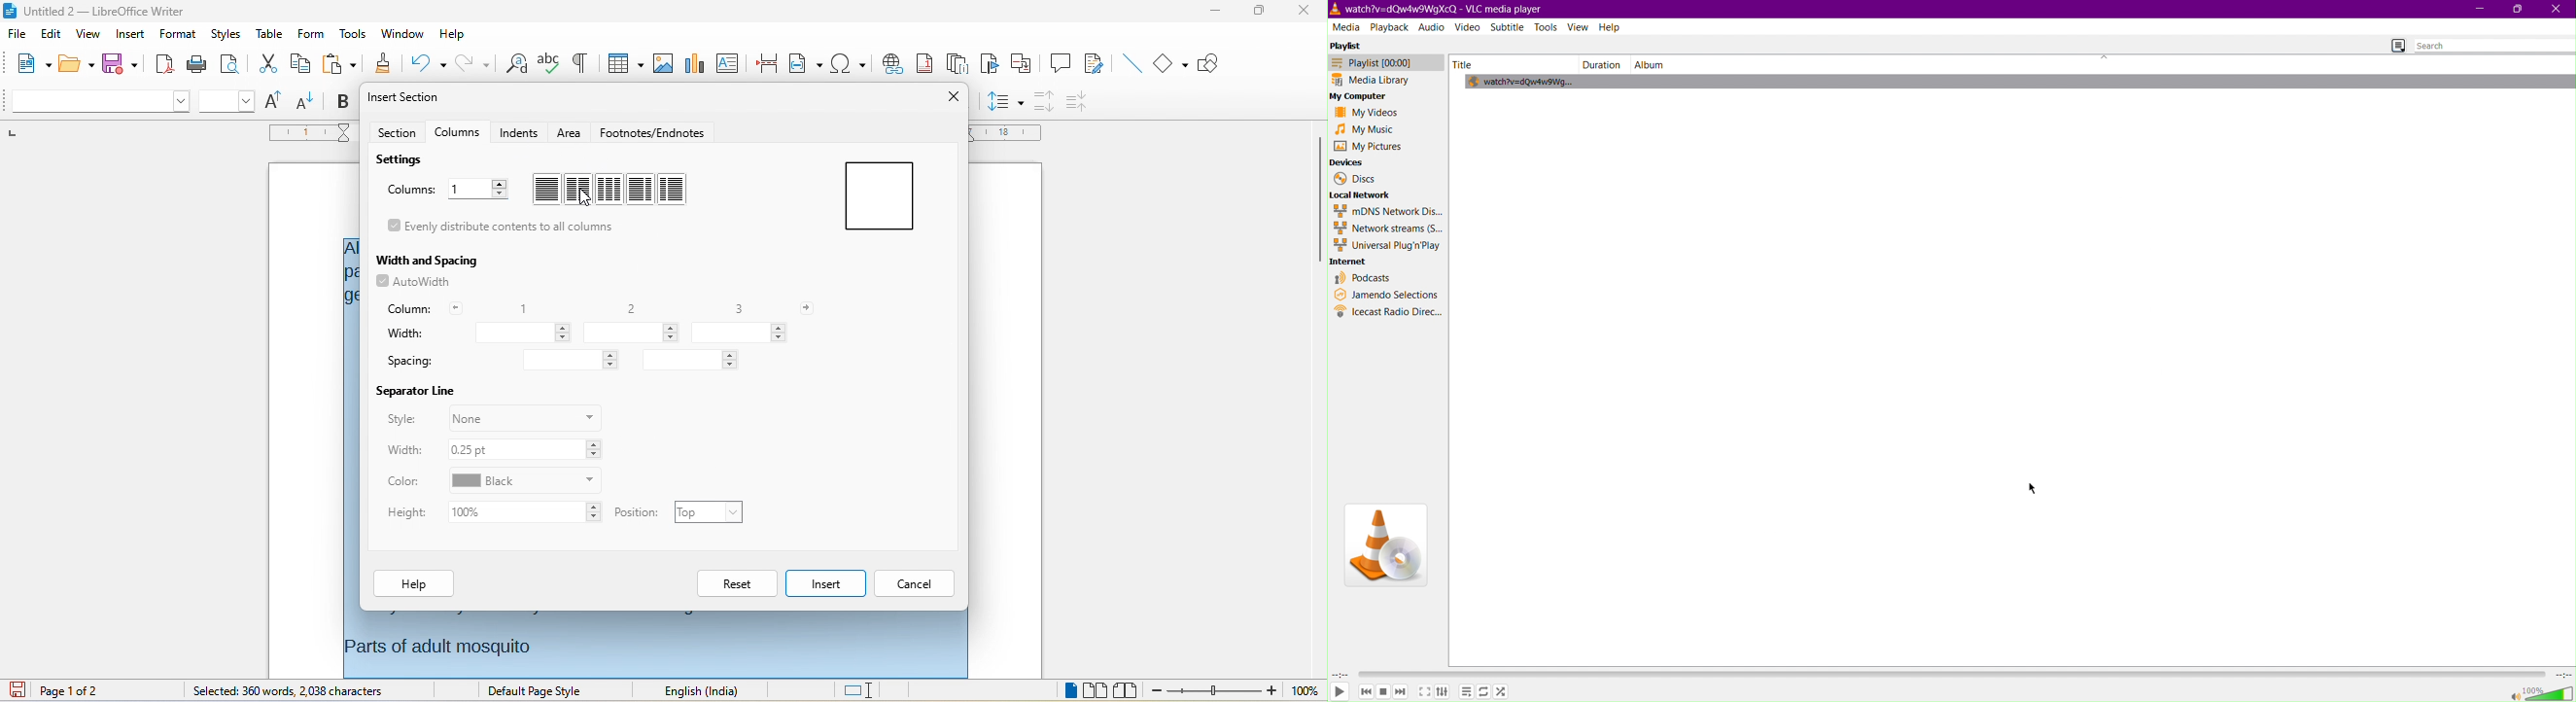 This screenshot has width=2576, height=728. What do you see at coordinates (227, 102) in the screenshot?
I see `font size` at bounding box center [227, 102].